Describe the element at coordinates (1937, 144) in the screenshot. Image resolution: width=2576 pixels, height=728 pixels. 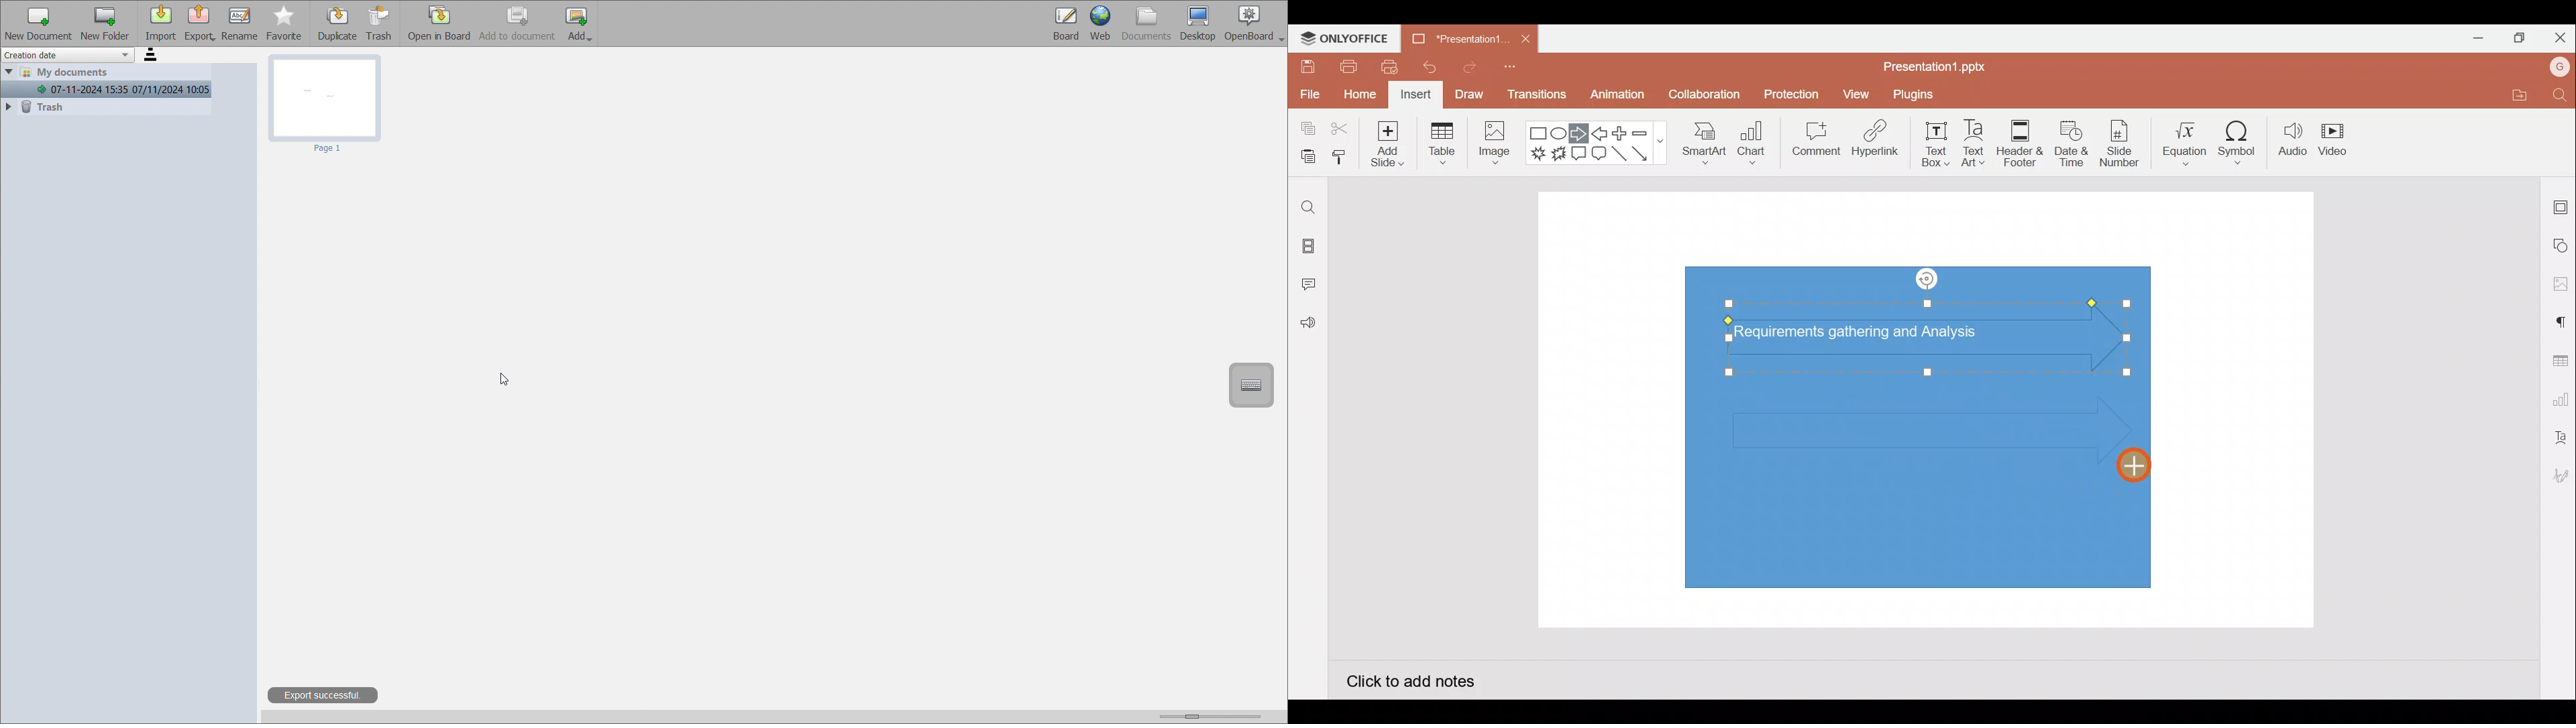
I see `Text box` at that location.